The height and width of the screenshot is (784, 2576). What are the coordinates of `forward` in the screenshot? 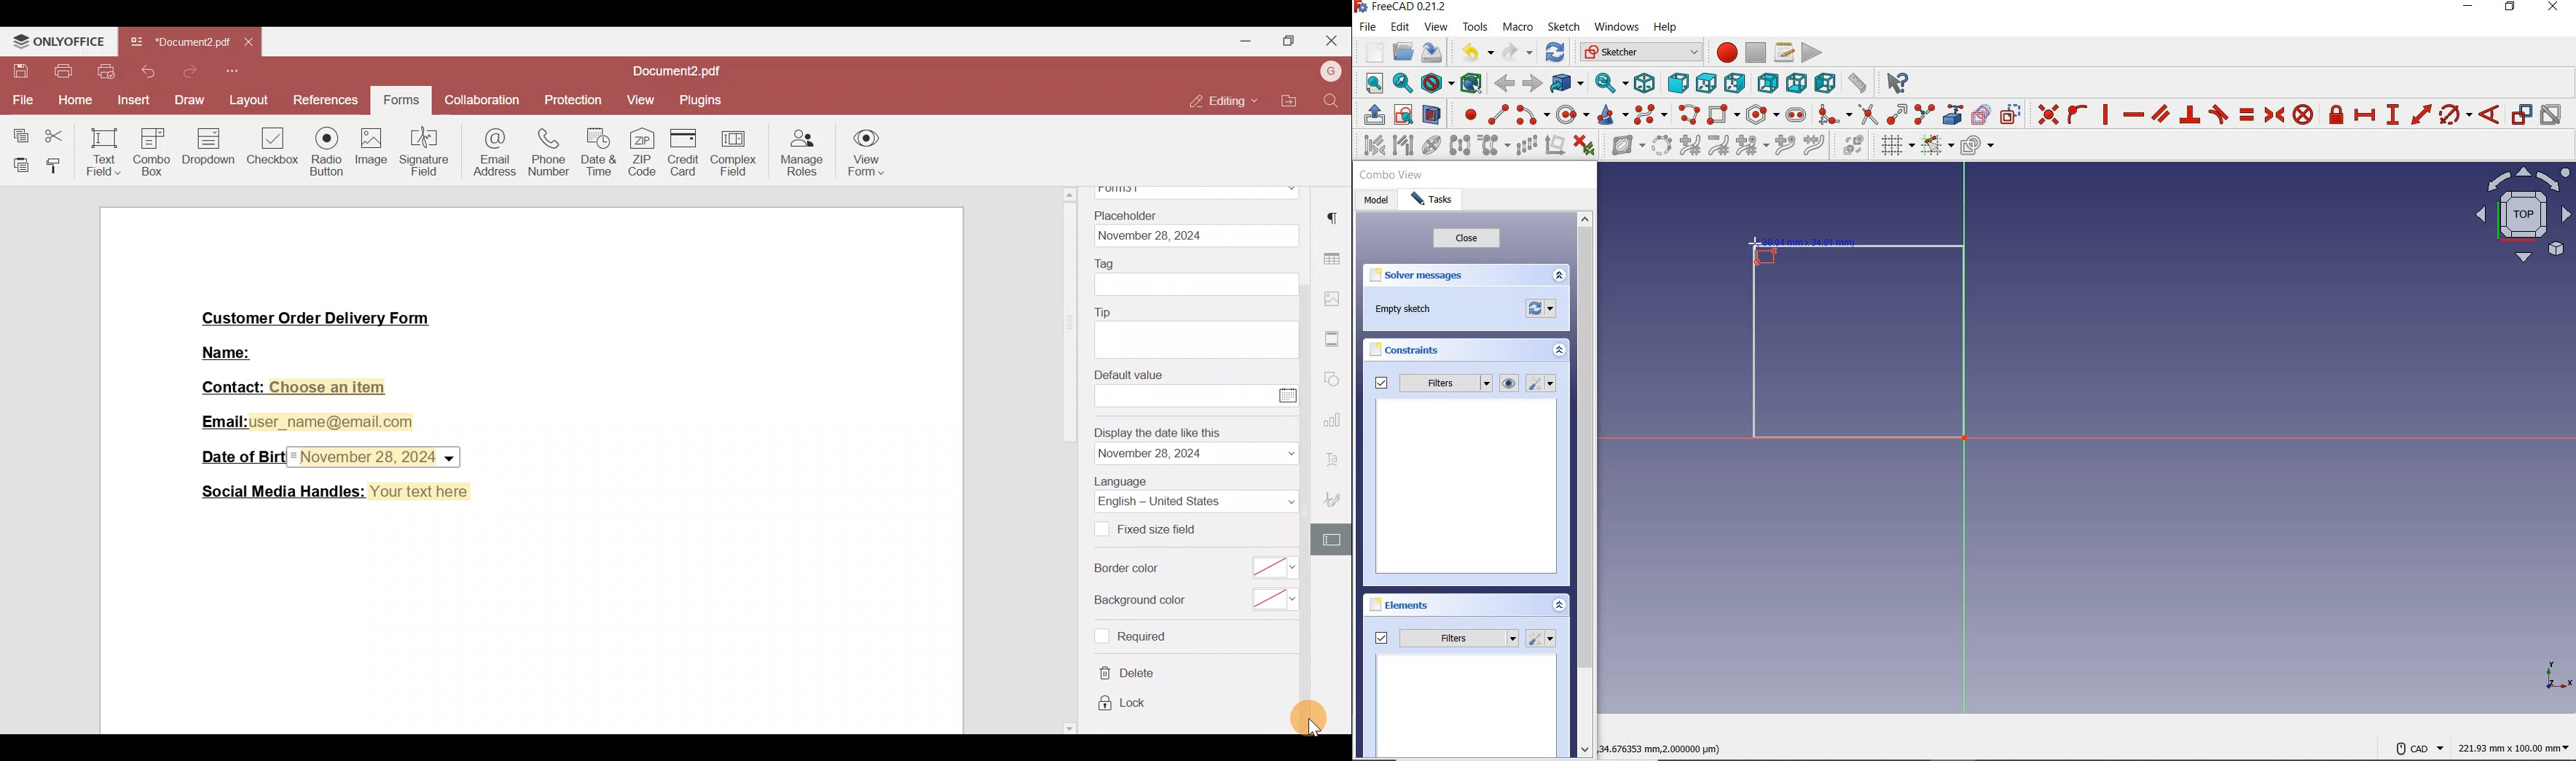 It's located at (1533, 84).